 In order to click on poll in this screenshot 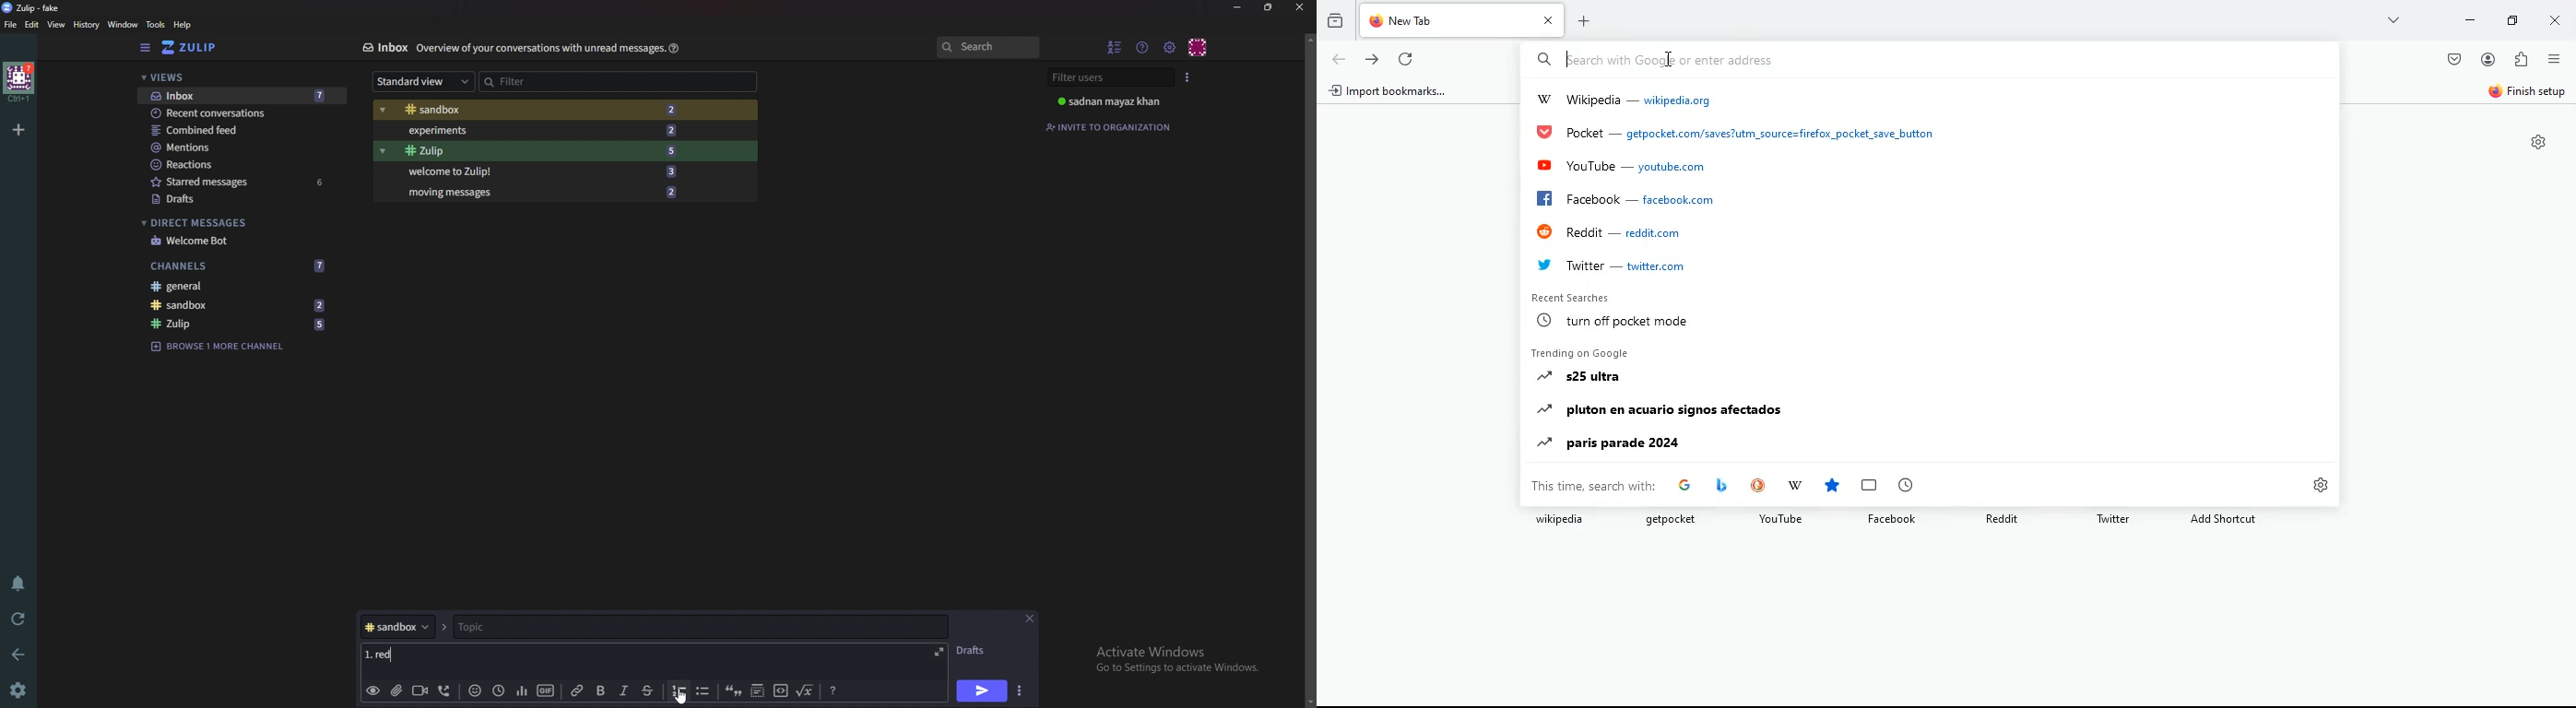, I will do `click(519, 690)`.